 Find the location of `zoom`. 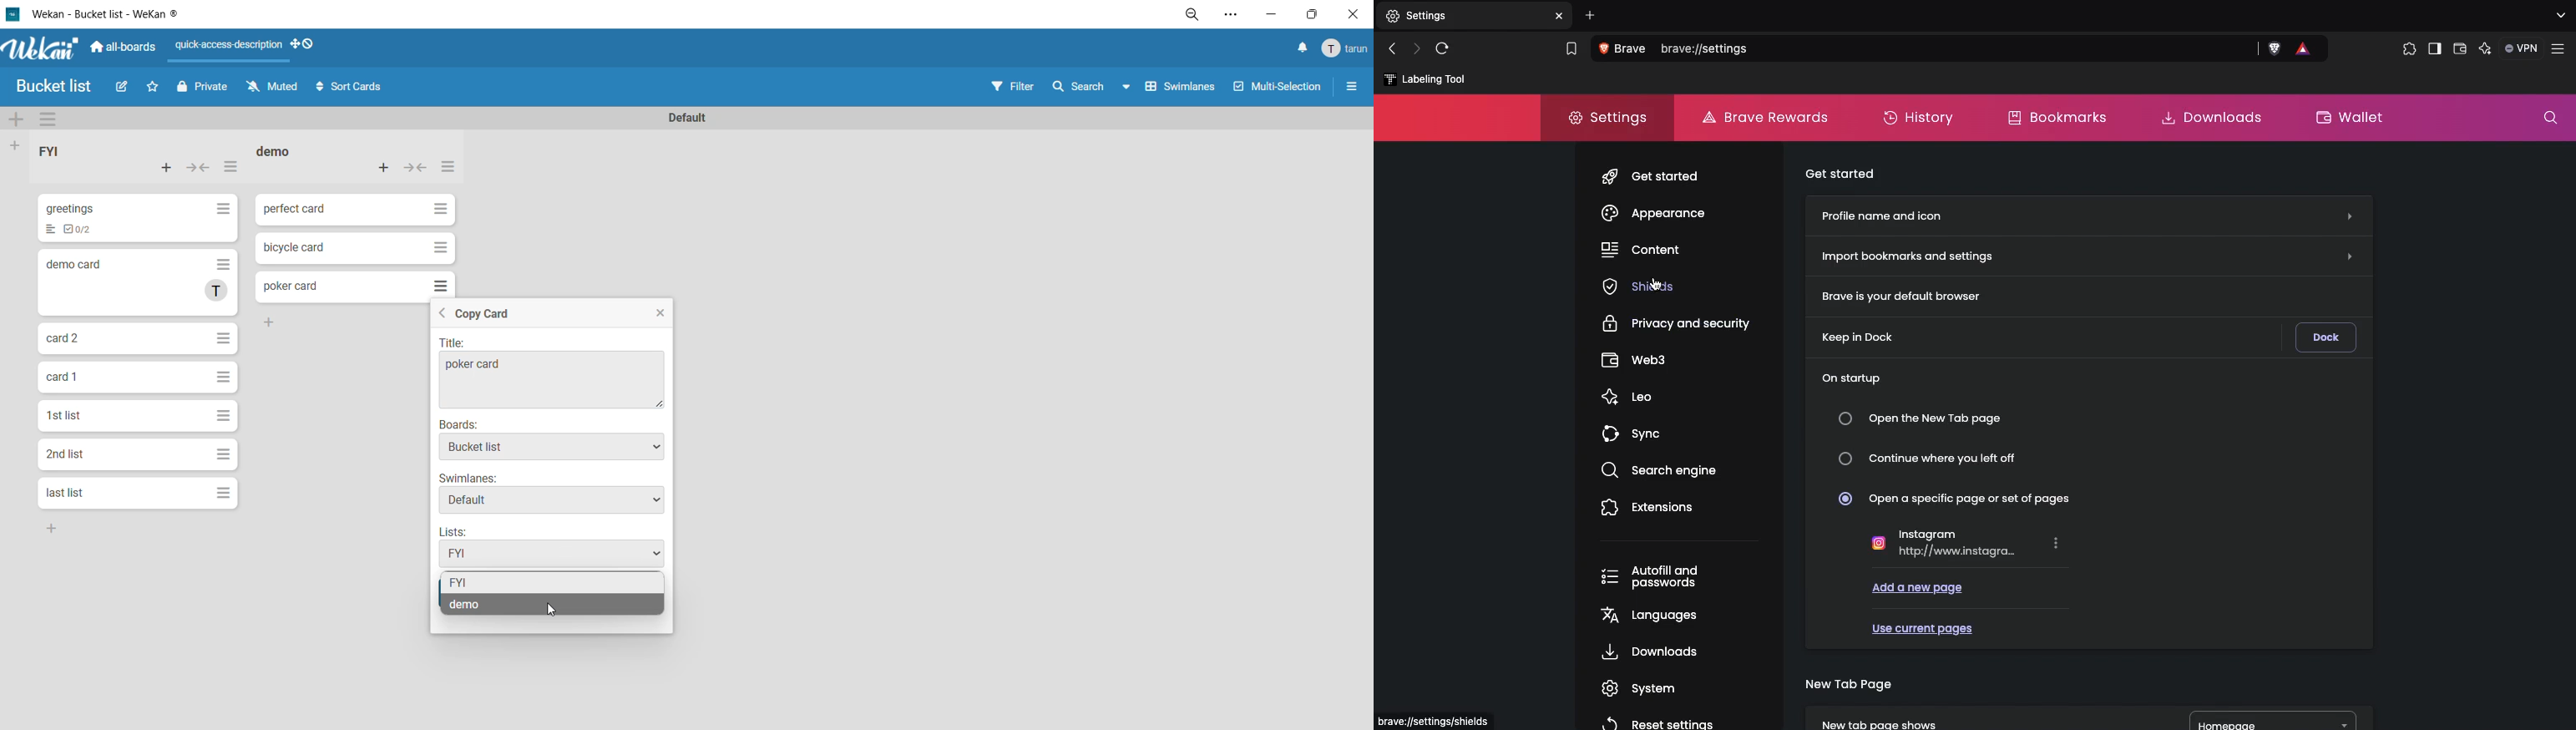

zoom is located at coordinates (1196, 16).